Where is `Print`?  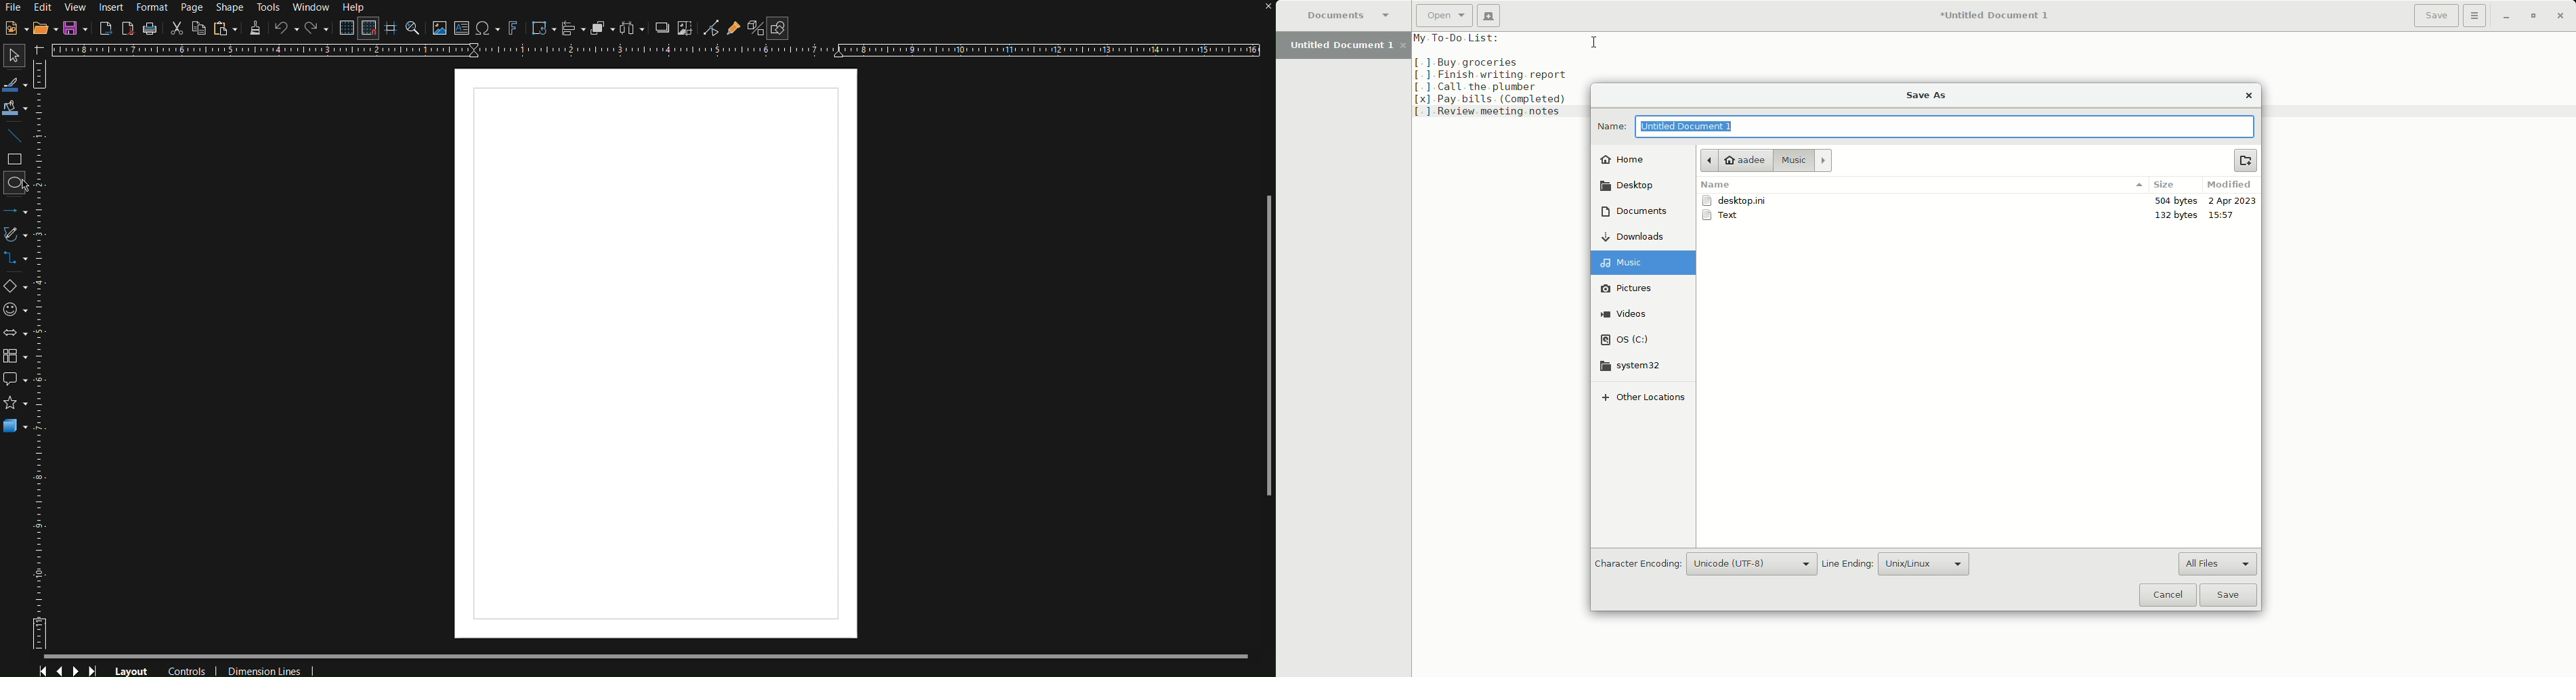 Print is located at coordinates (150, 29).